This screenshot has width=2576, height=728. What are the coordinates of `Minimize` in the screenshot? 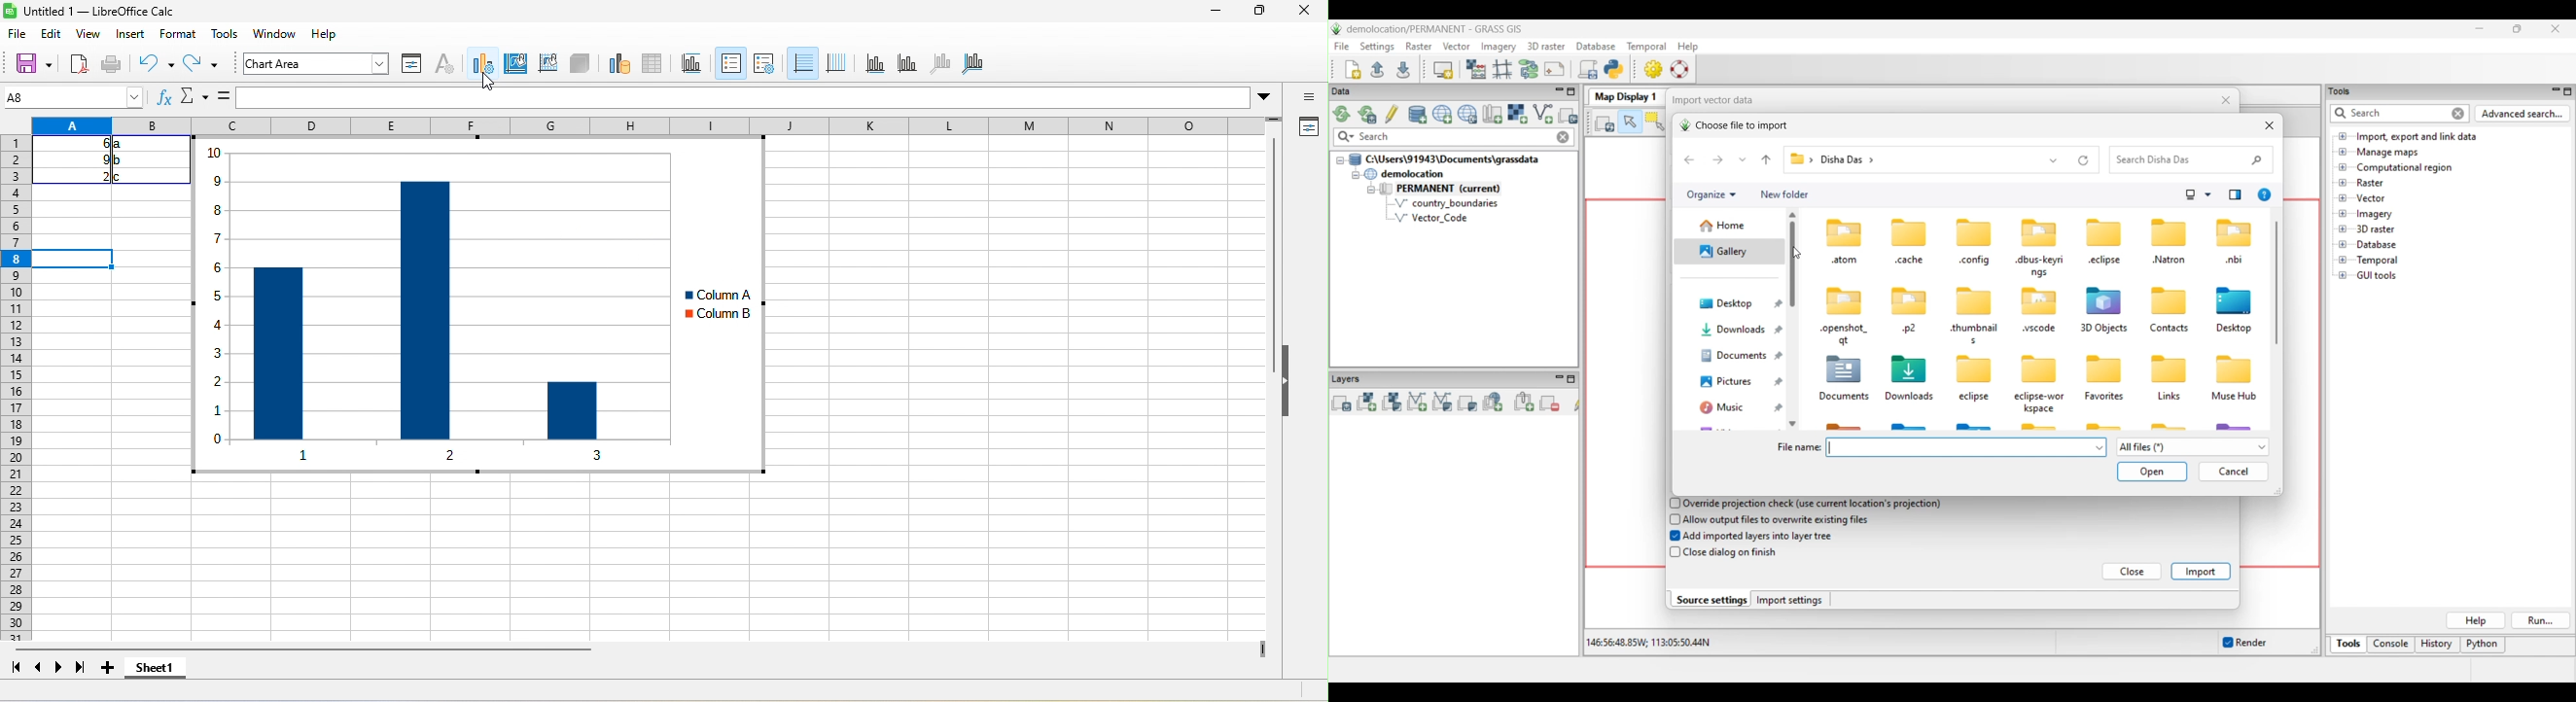 It's located at (2480, 29).